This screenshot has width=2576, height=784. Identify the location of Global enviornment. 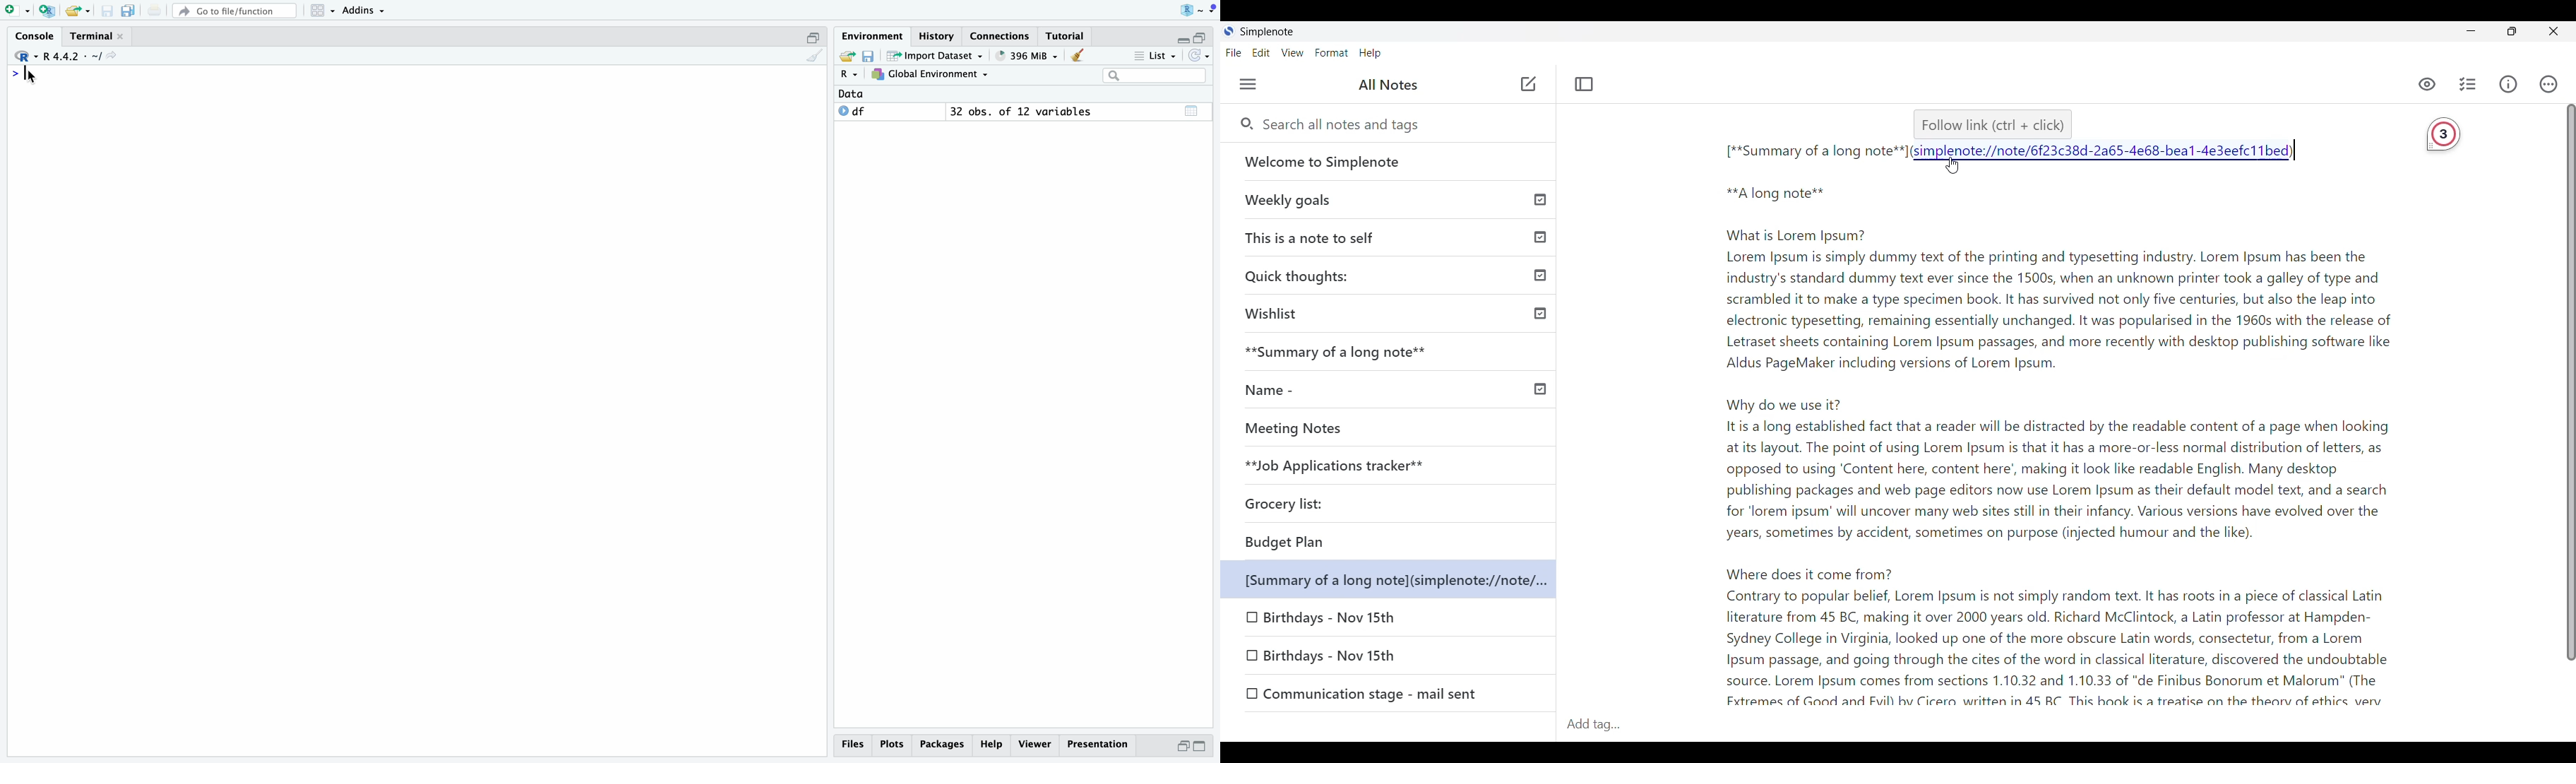
(930, 74).